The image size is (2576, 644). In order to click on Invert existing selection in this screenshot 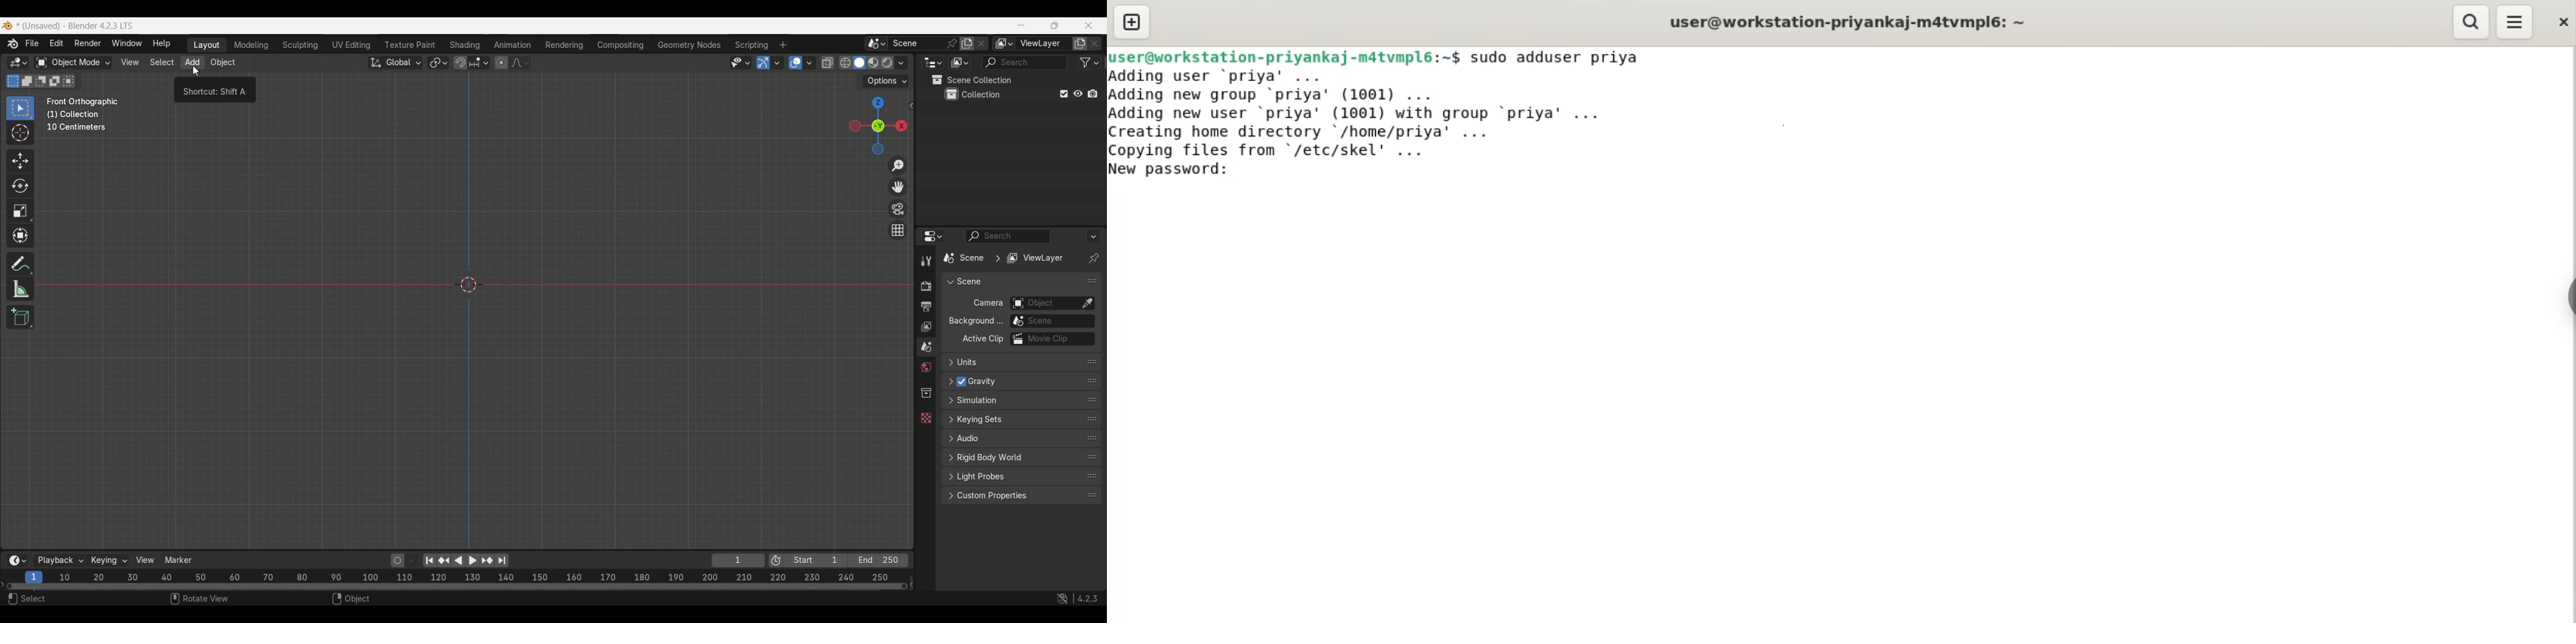, I will do `click(55, 81)`.